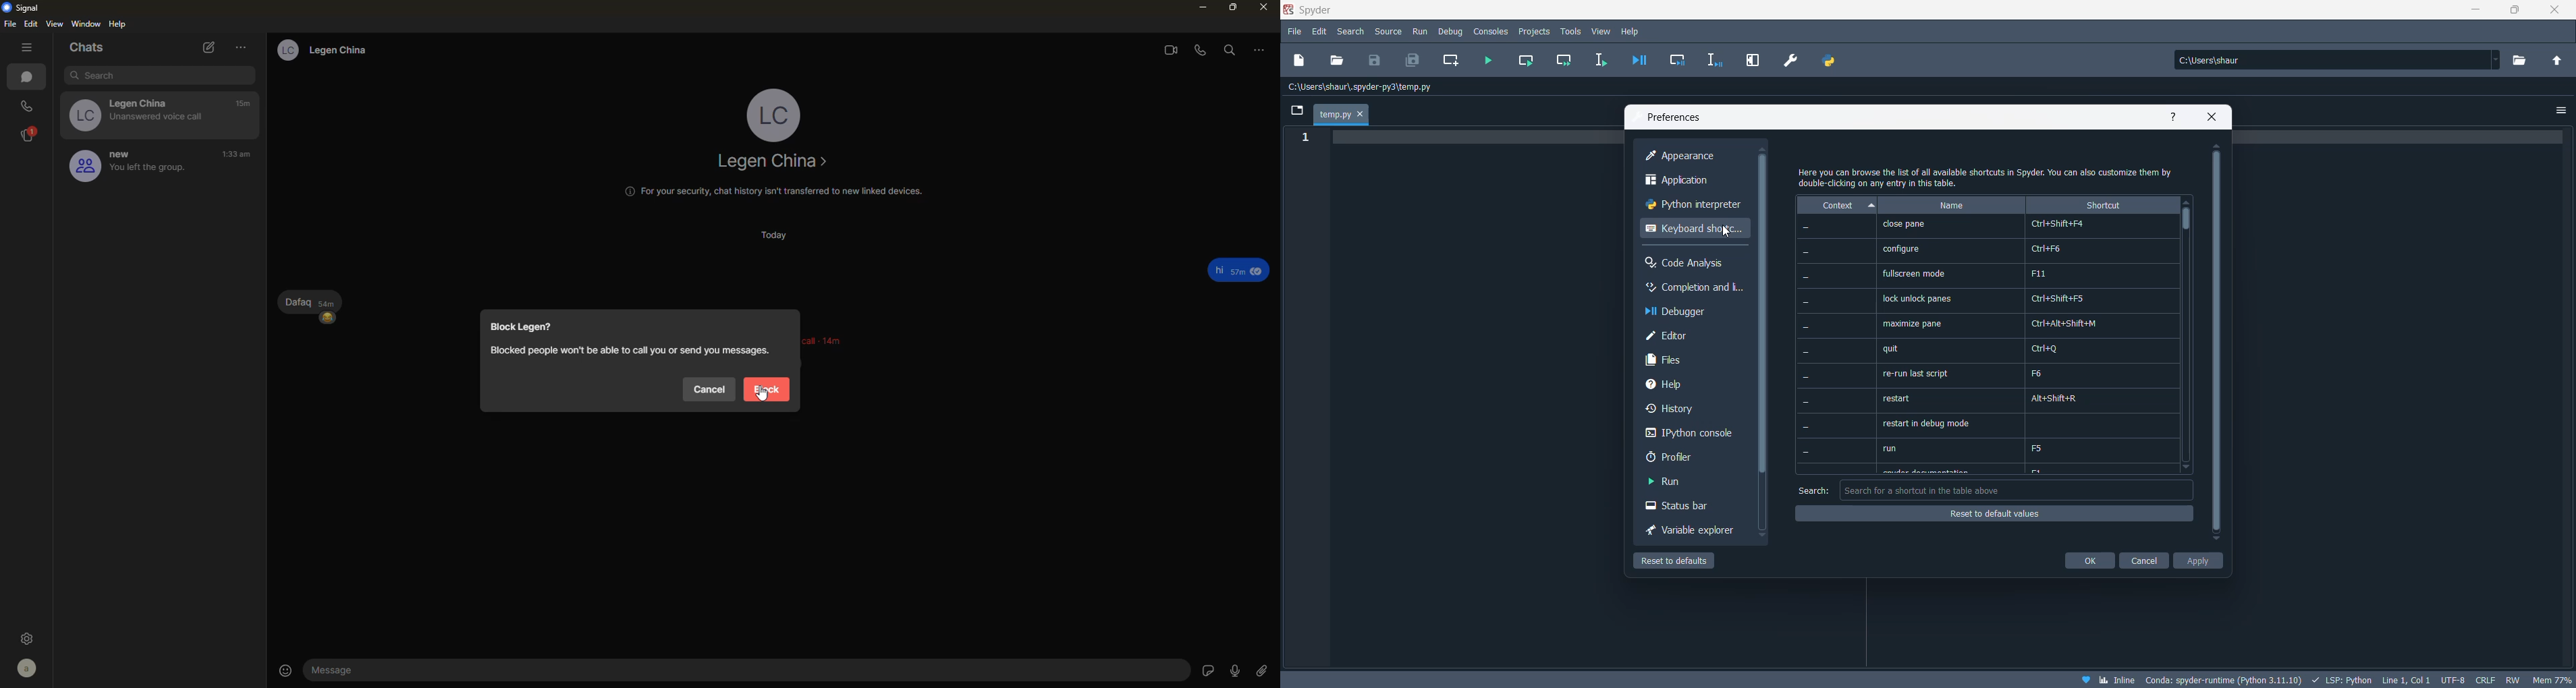 The image size is (2576, 700). What do you see at coordinates (1451, 62) in the screenshot?
I see `create new cell` at bounding box center [1451, 62].